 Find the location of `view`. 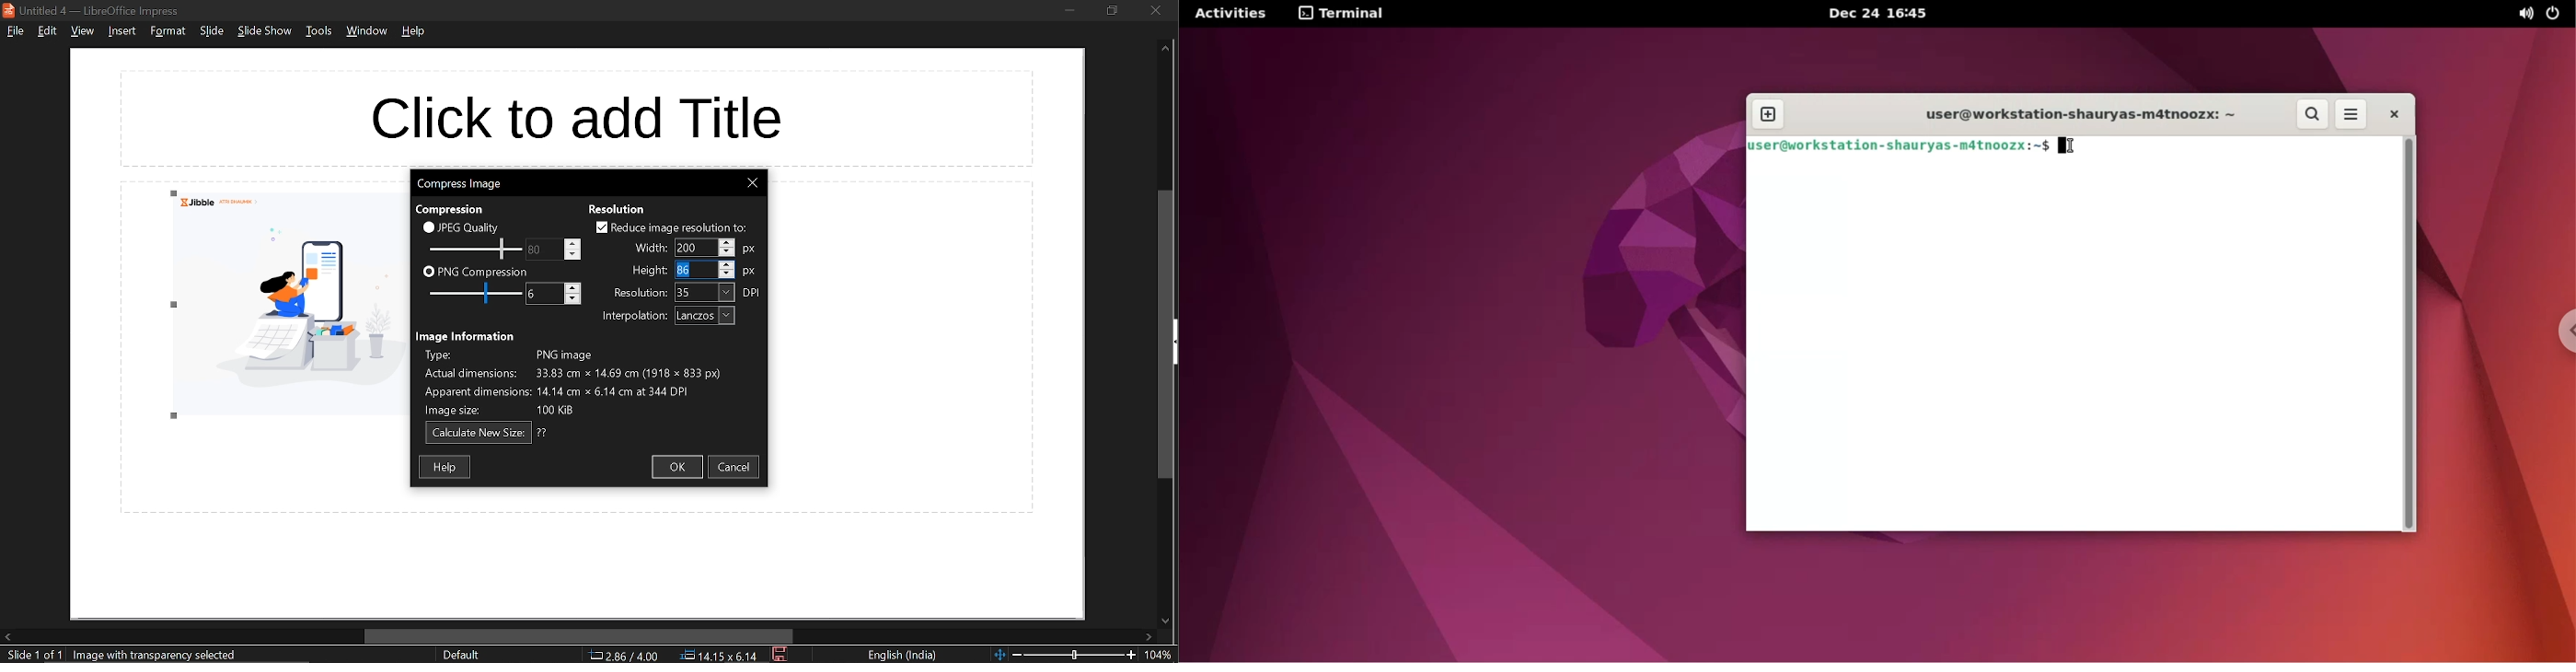

view is located at coordinates (82, 32).